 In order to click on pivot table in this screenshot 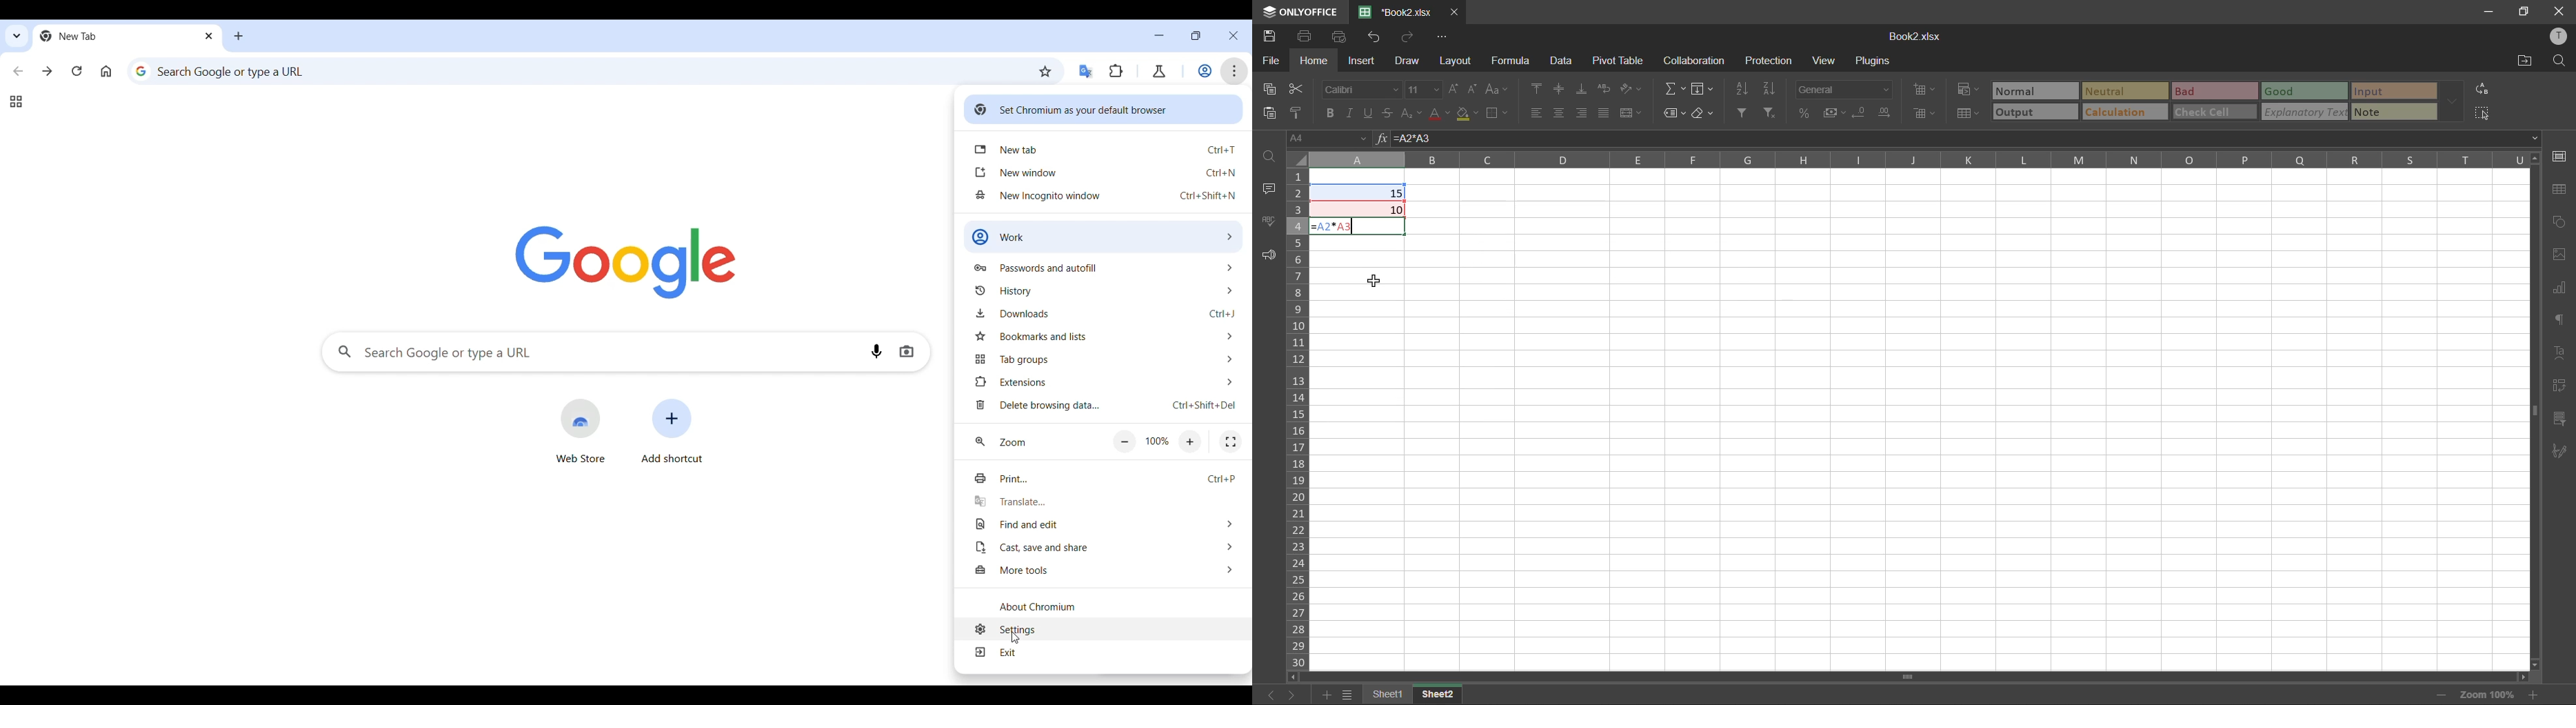, I will do `click(1615, 59)`.